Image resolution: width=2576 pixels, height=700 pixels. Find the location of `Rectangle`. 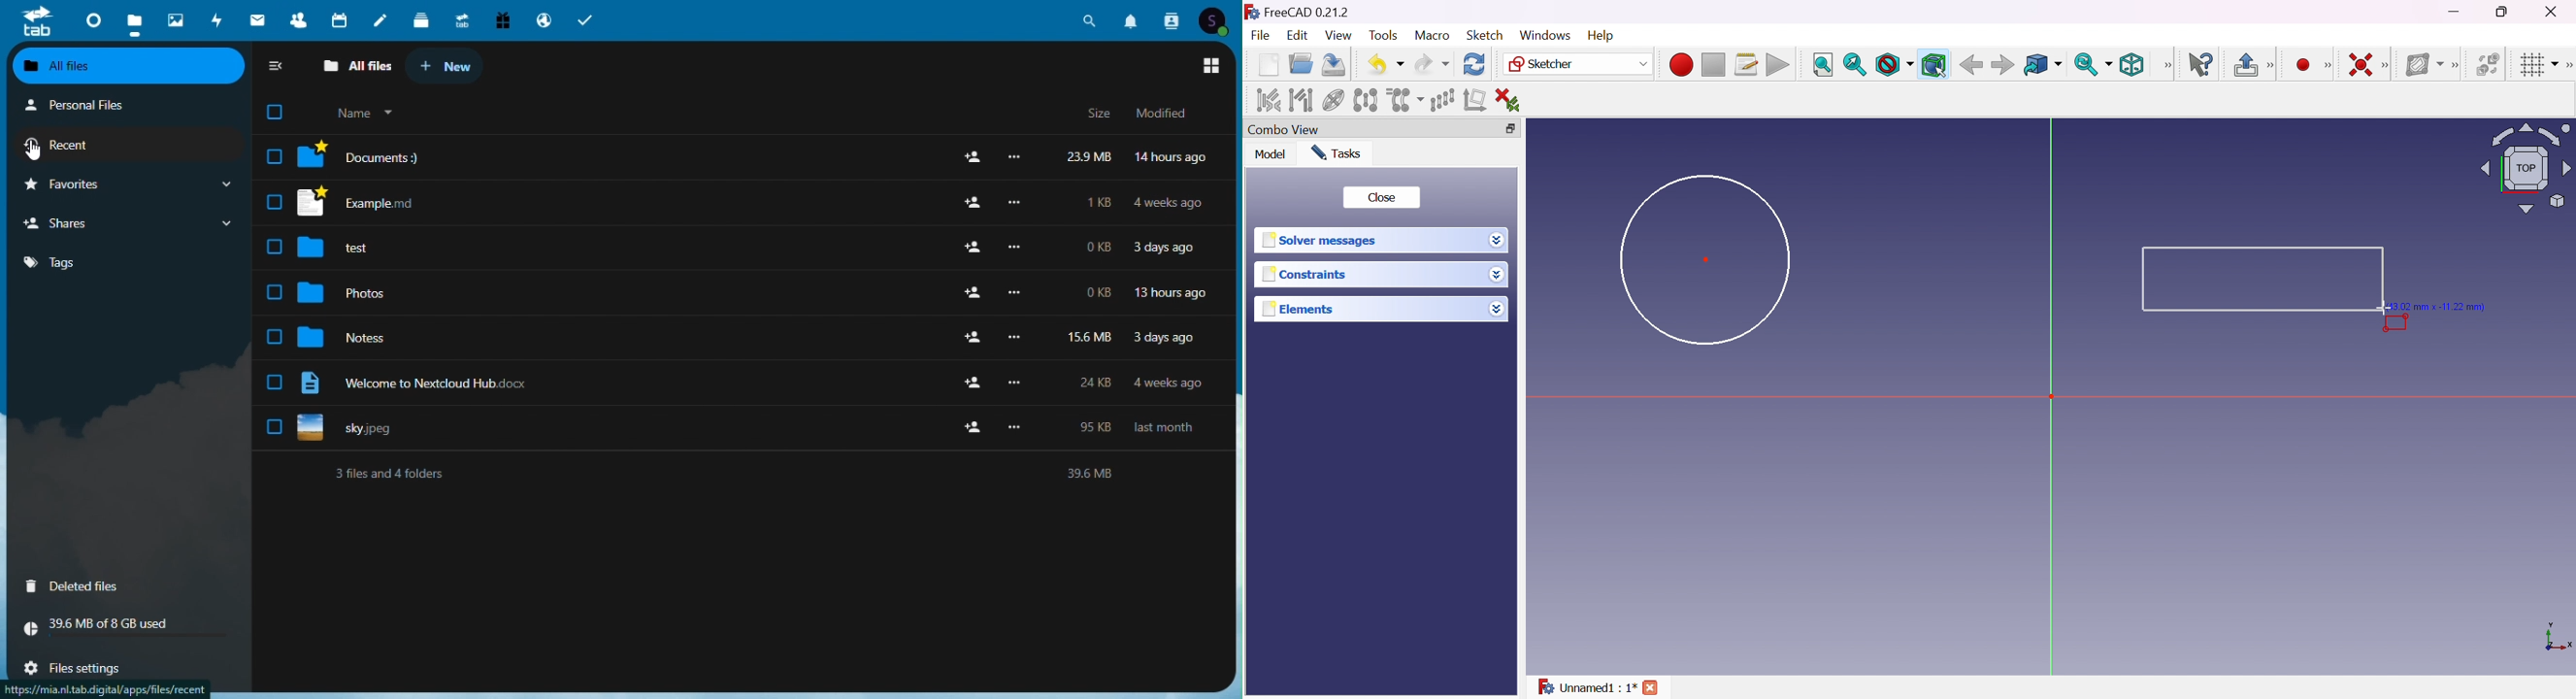

Rectangle is located at coordinates (2263, 279).